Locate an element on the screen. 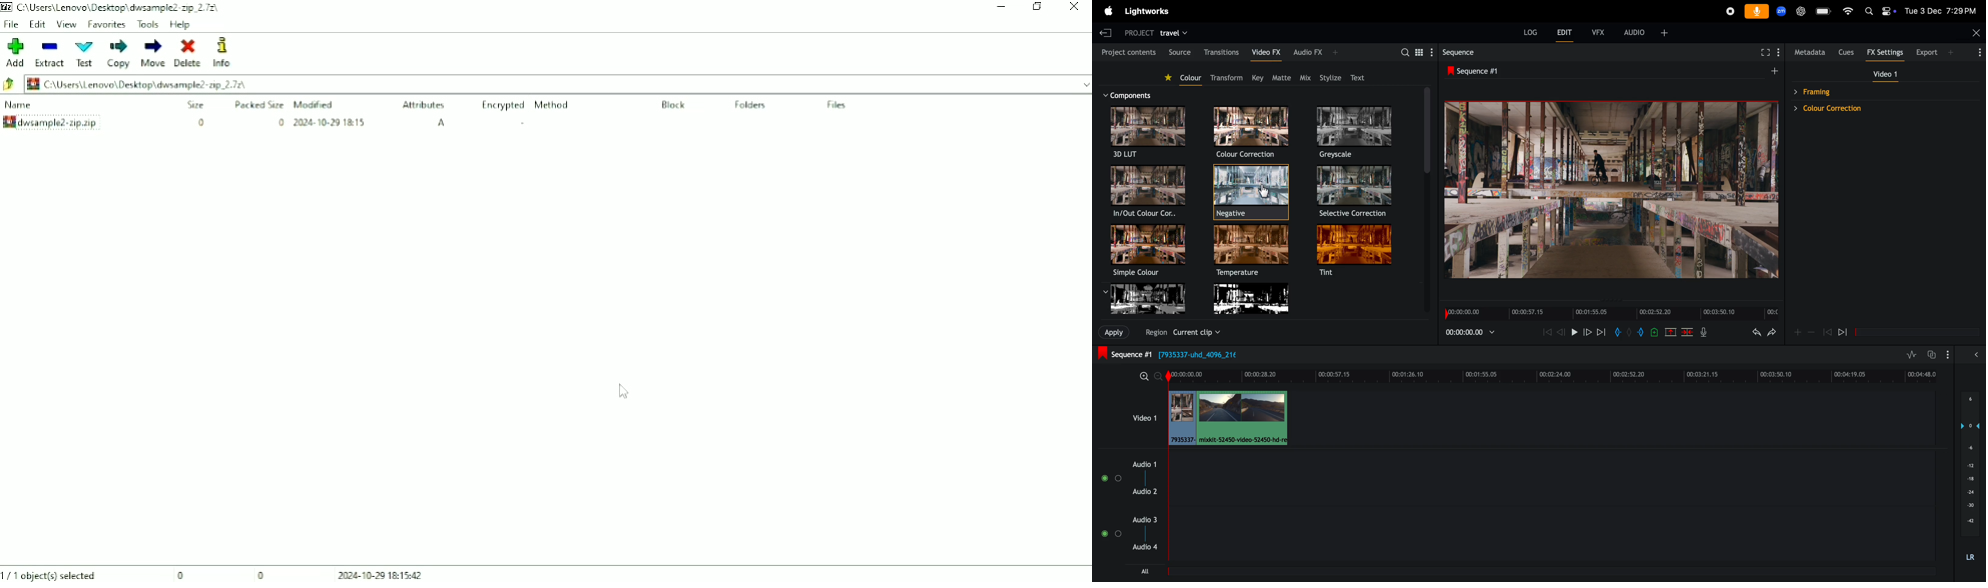  battery is located at coordinates (1824, 11).